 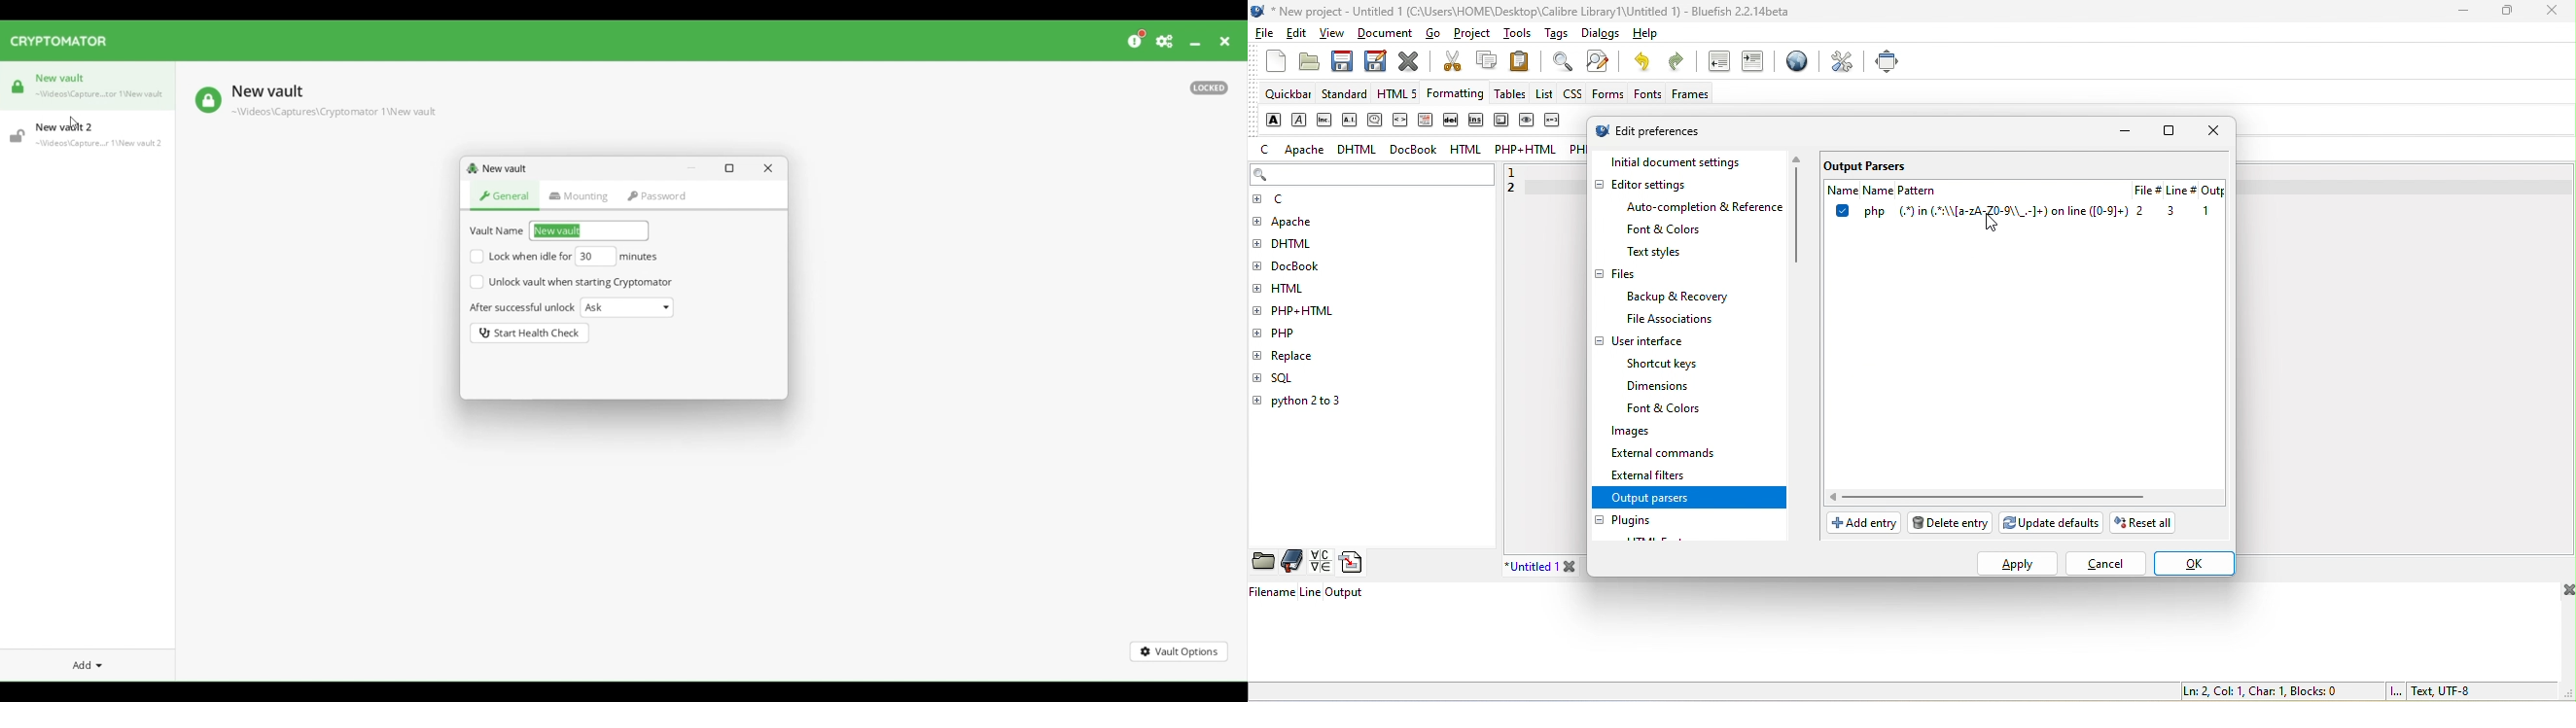 What do you see at coordinates (1702, 95) in the screenshot?
I see `frames` at bounding box center [1702, 95].